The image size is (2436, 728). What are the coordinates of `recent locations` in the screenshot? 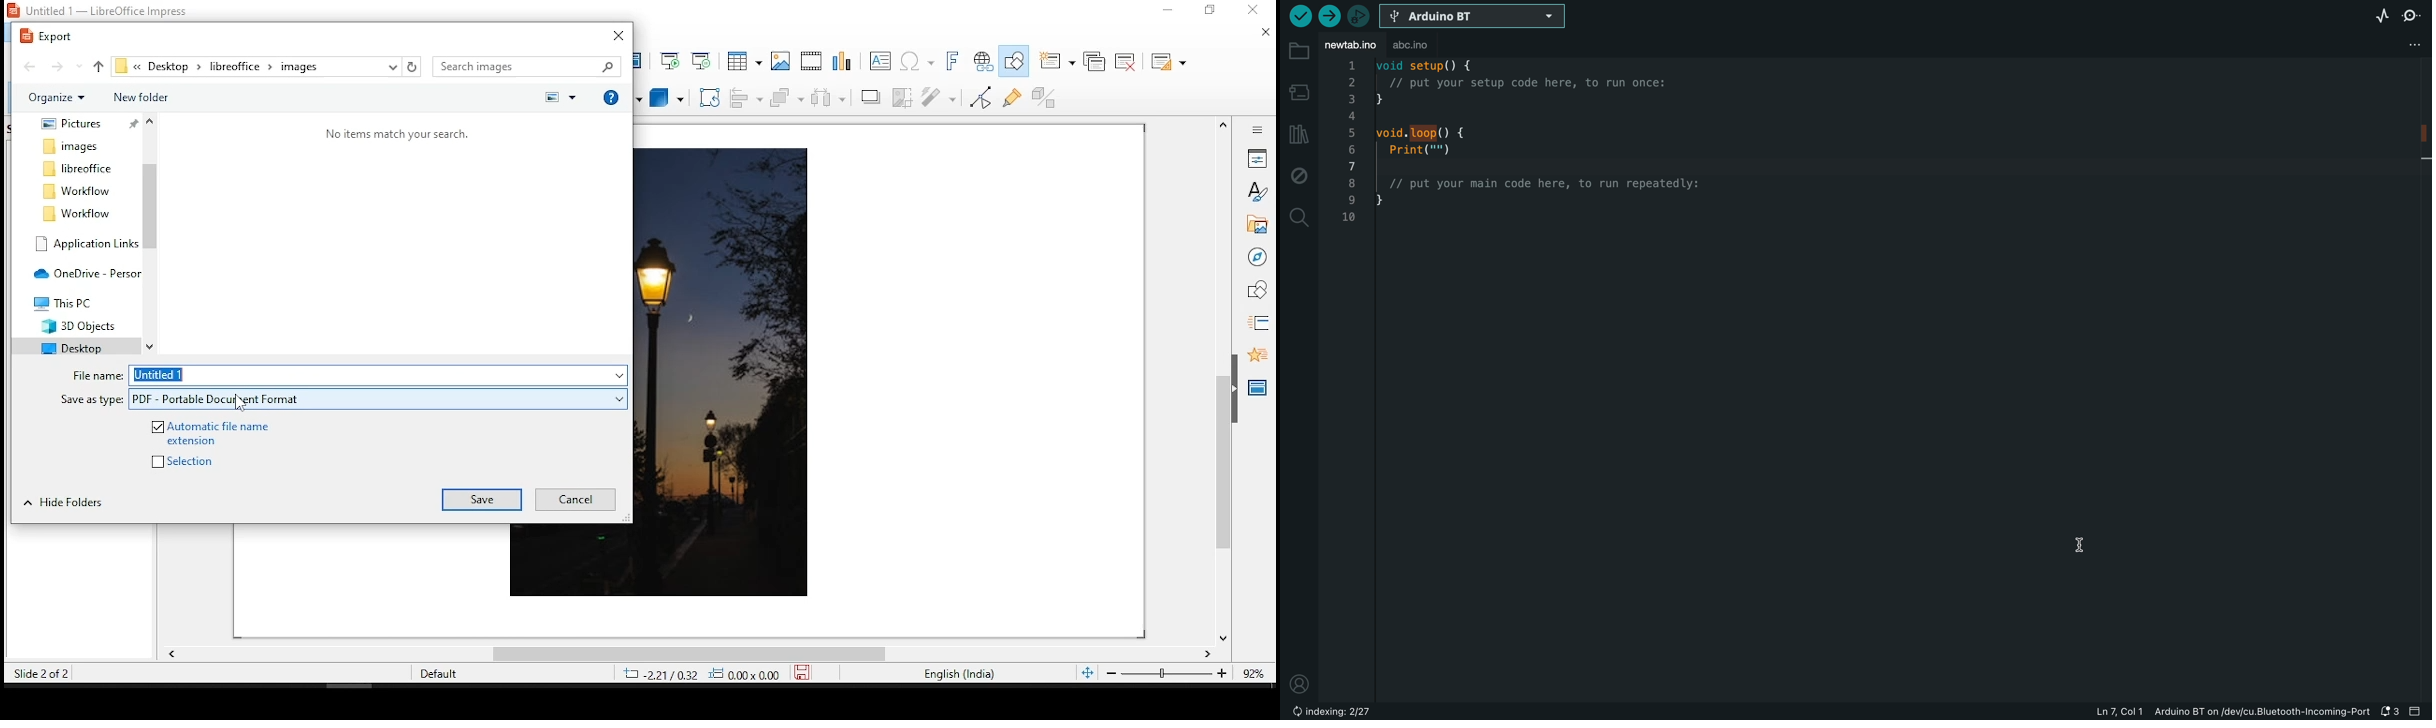 It's located at (393, 66).